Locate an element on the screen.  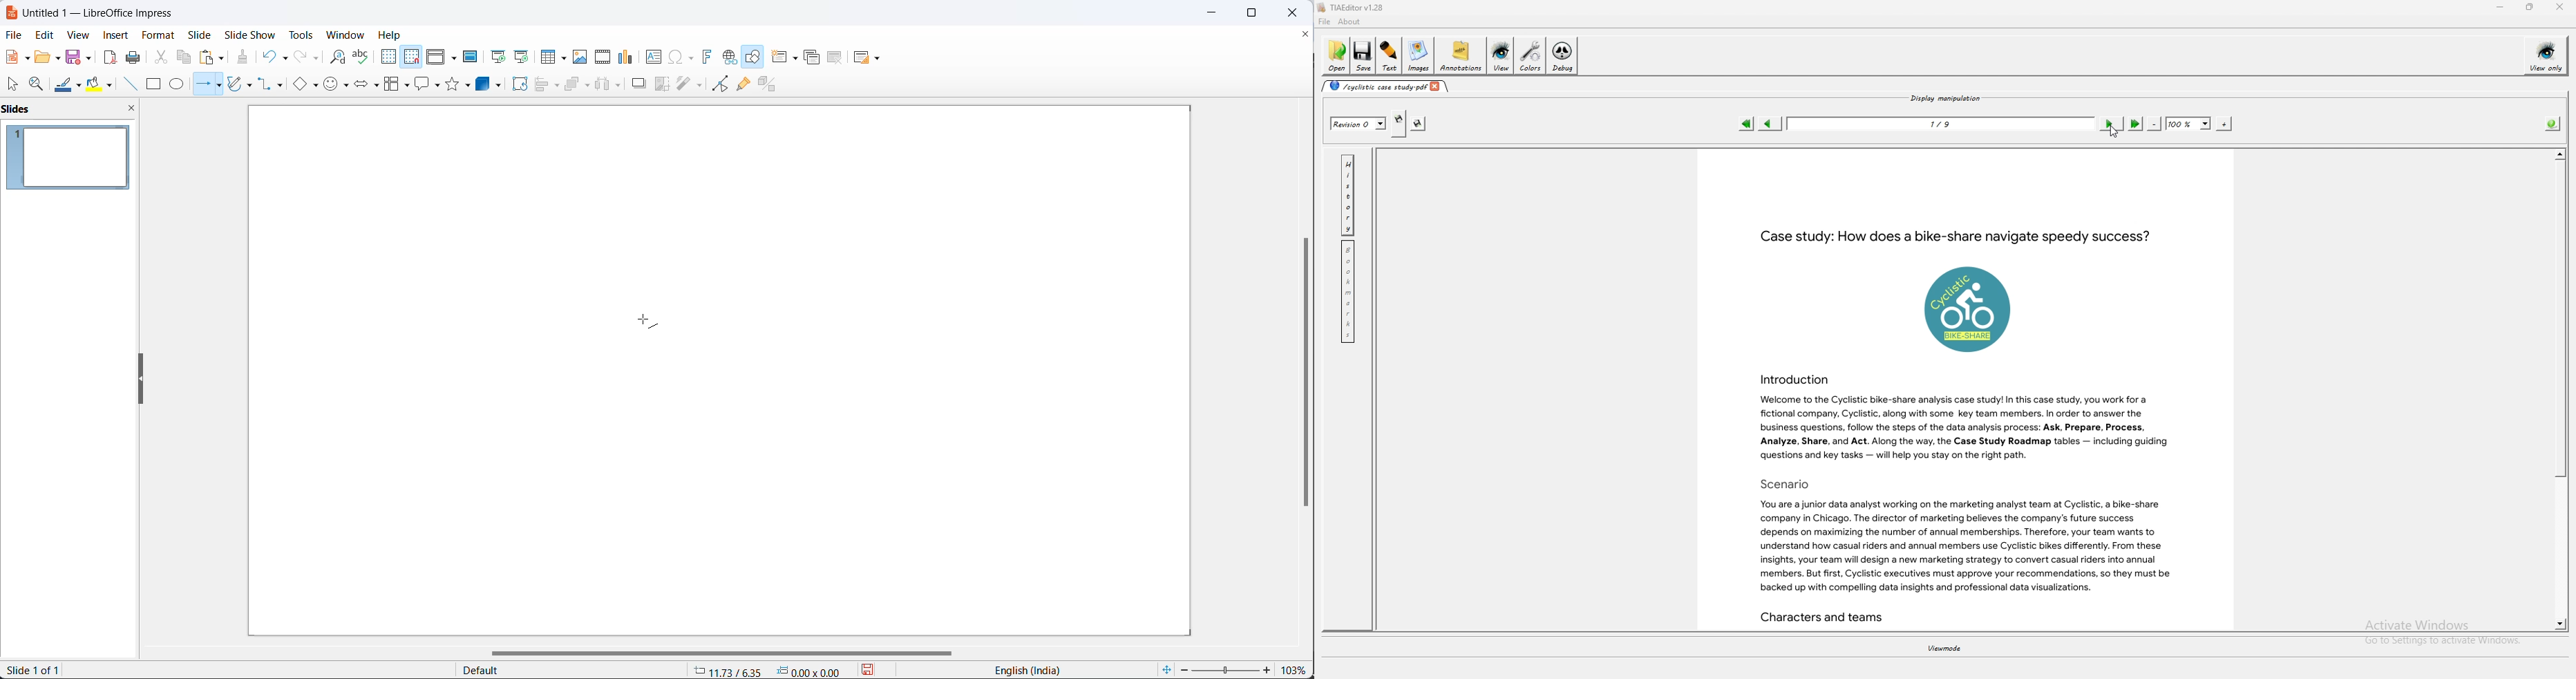
edit is located at coordinates (44, 33).